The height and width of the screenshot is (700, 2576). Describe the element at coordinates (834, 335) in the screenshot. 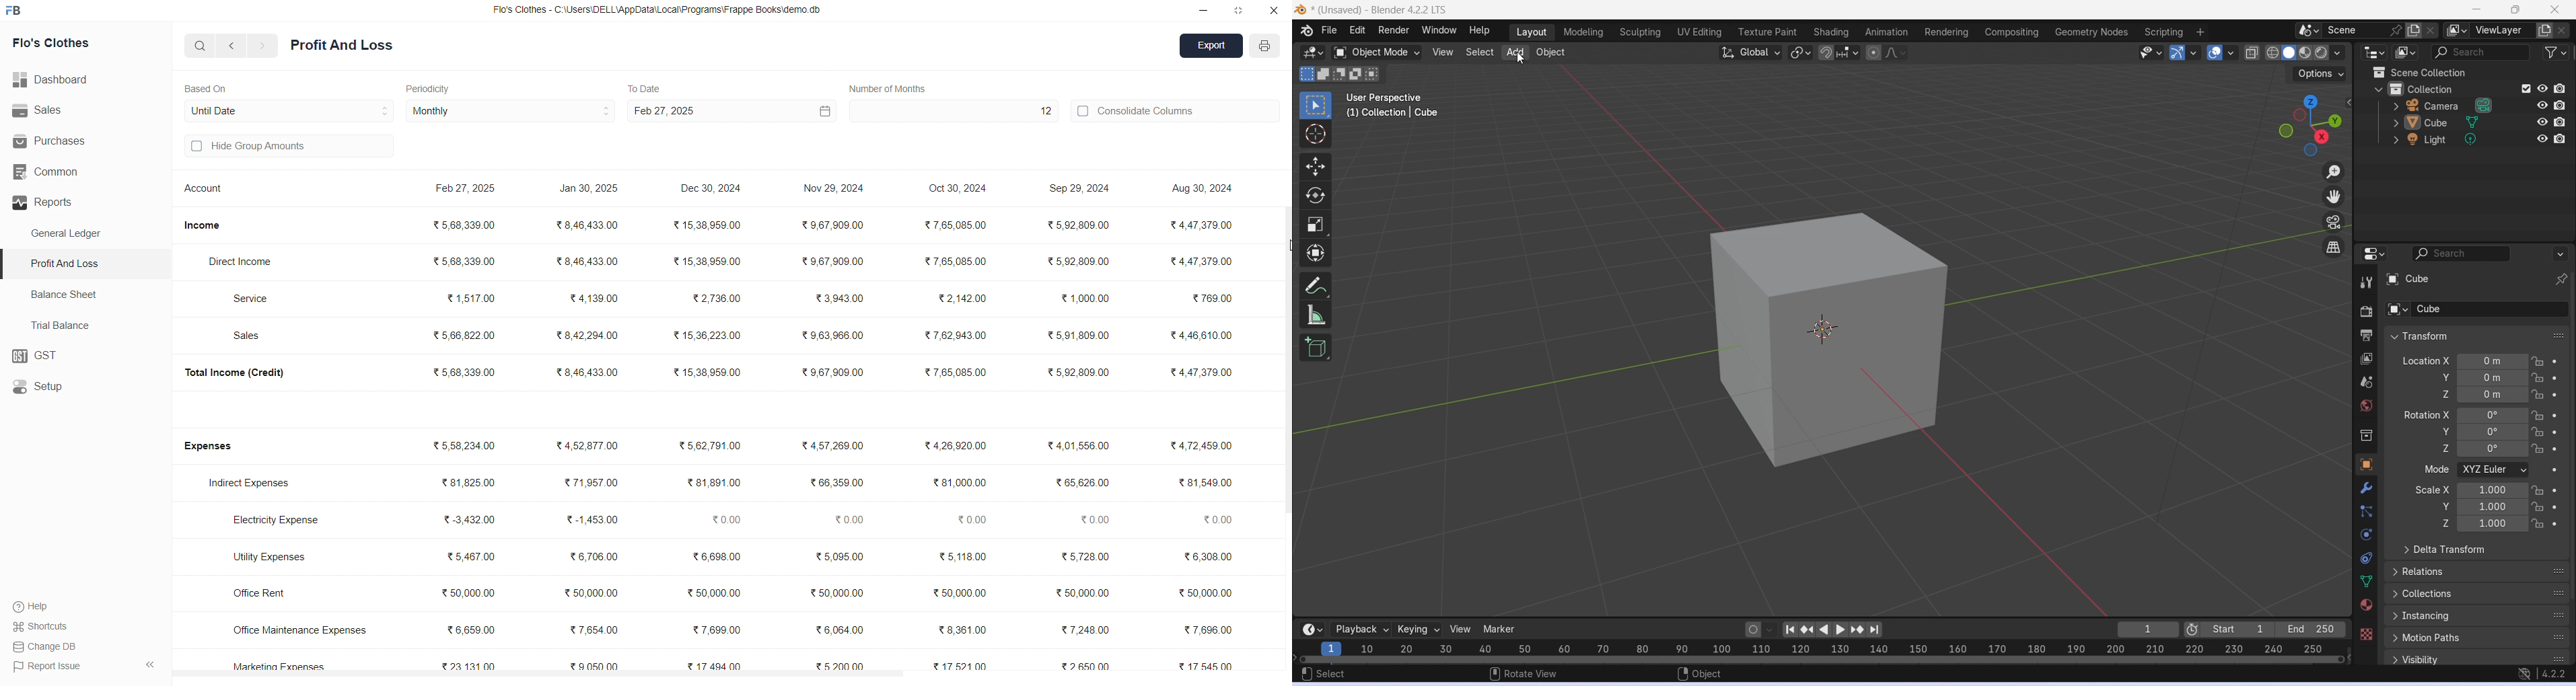

I see `₹9,63,966.00` at that location.